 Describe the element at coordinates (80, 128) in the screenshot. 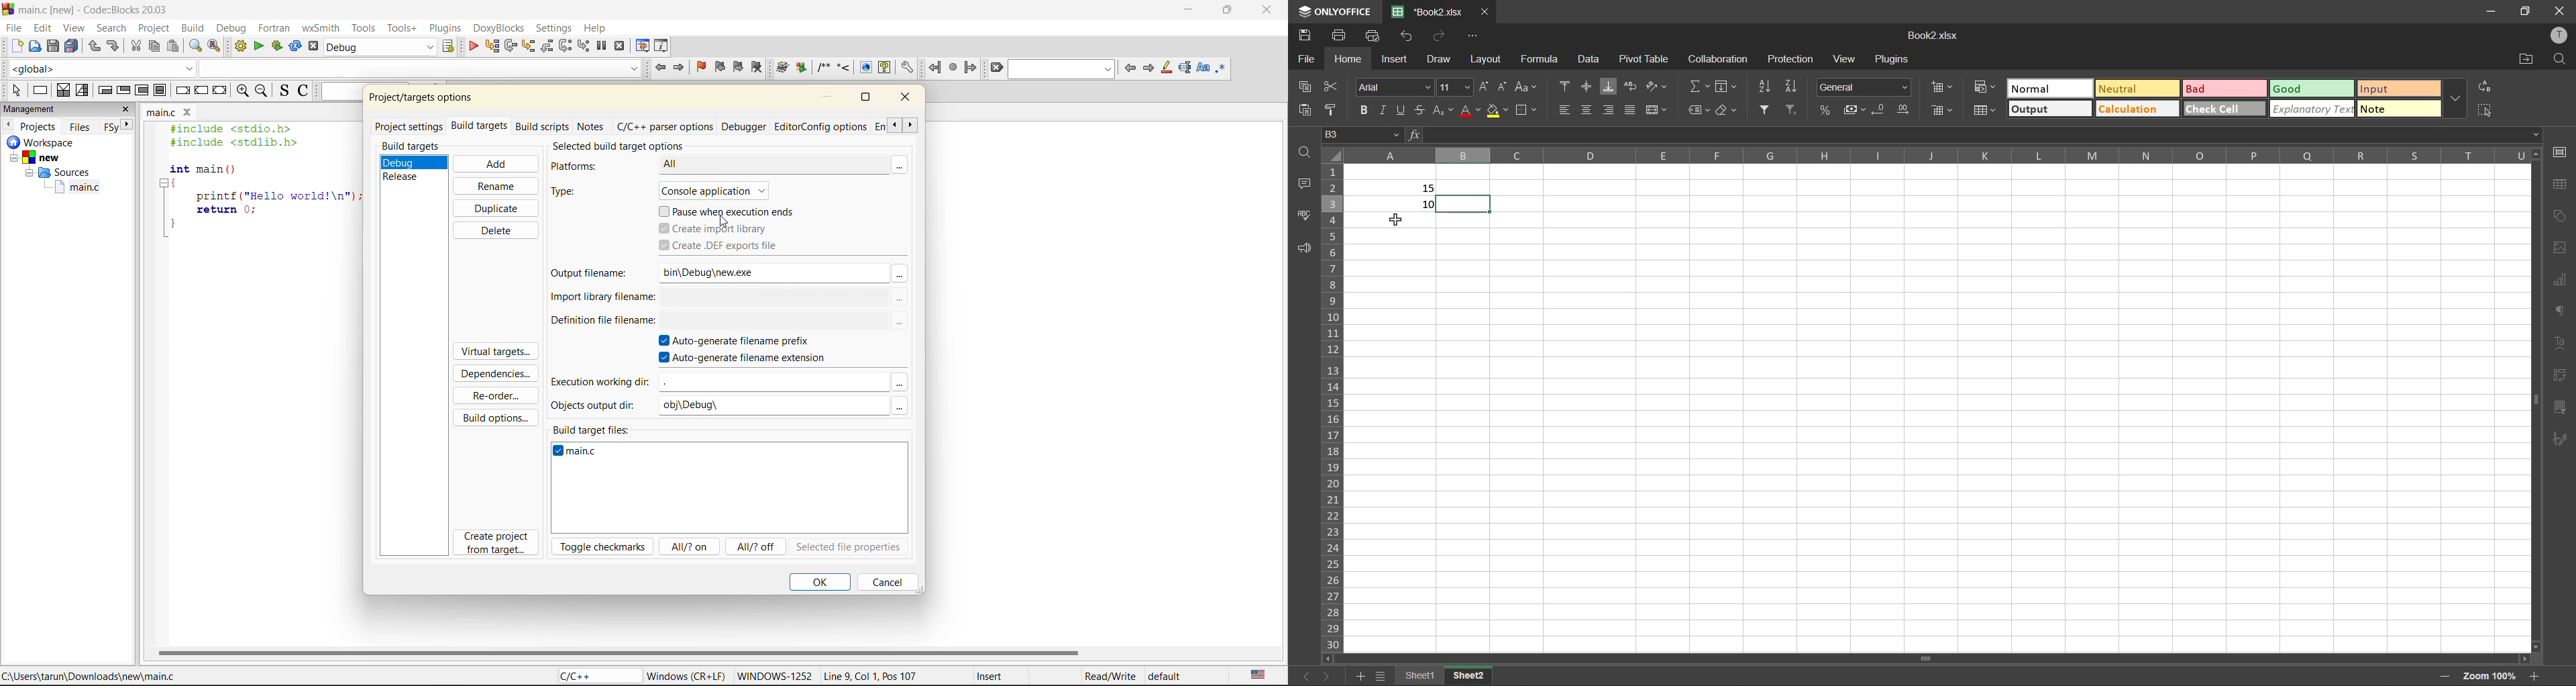

I see `files` at that location.